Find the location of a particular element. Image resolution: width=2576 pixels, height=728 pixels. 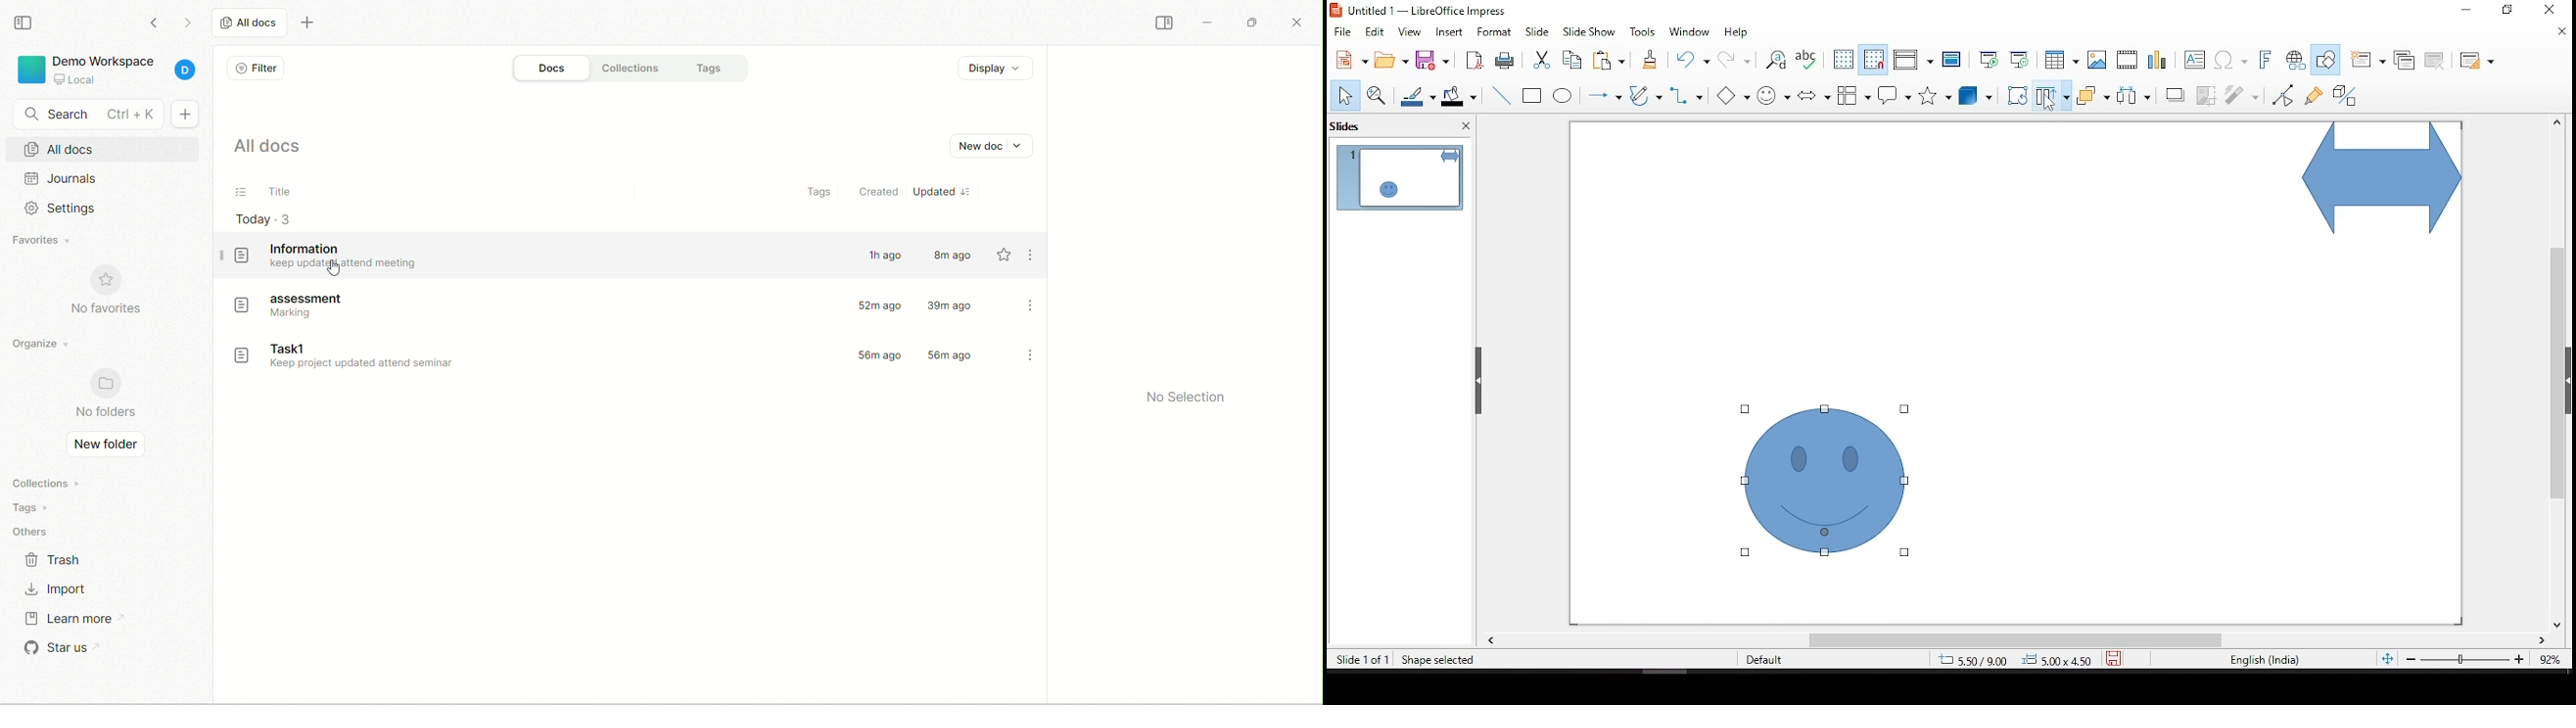

tools is located at coordinates (1643, 32).